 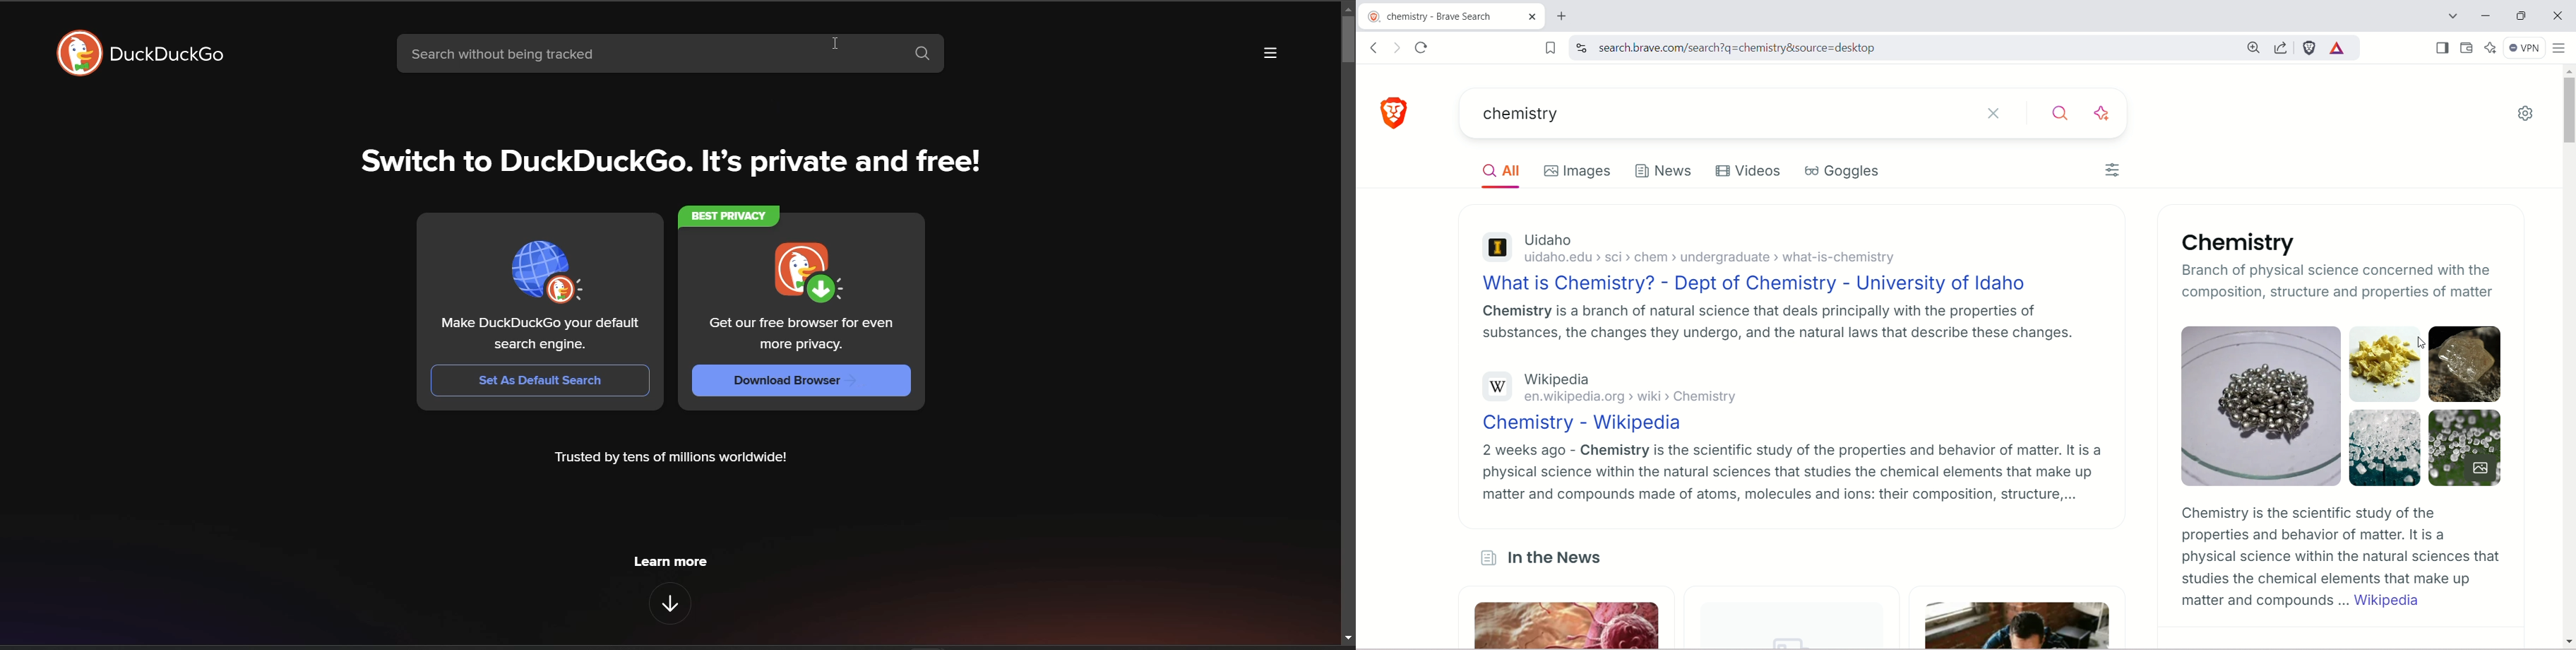 What do you see at coordinates (670, 562) in the screenshot?
I see `learn more` at bounding box center [670, 562].